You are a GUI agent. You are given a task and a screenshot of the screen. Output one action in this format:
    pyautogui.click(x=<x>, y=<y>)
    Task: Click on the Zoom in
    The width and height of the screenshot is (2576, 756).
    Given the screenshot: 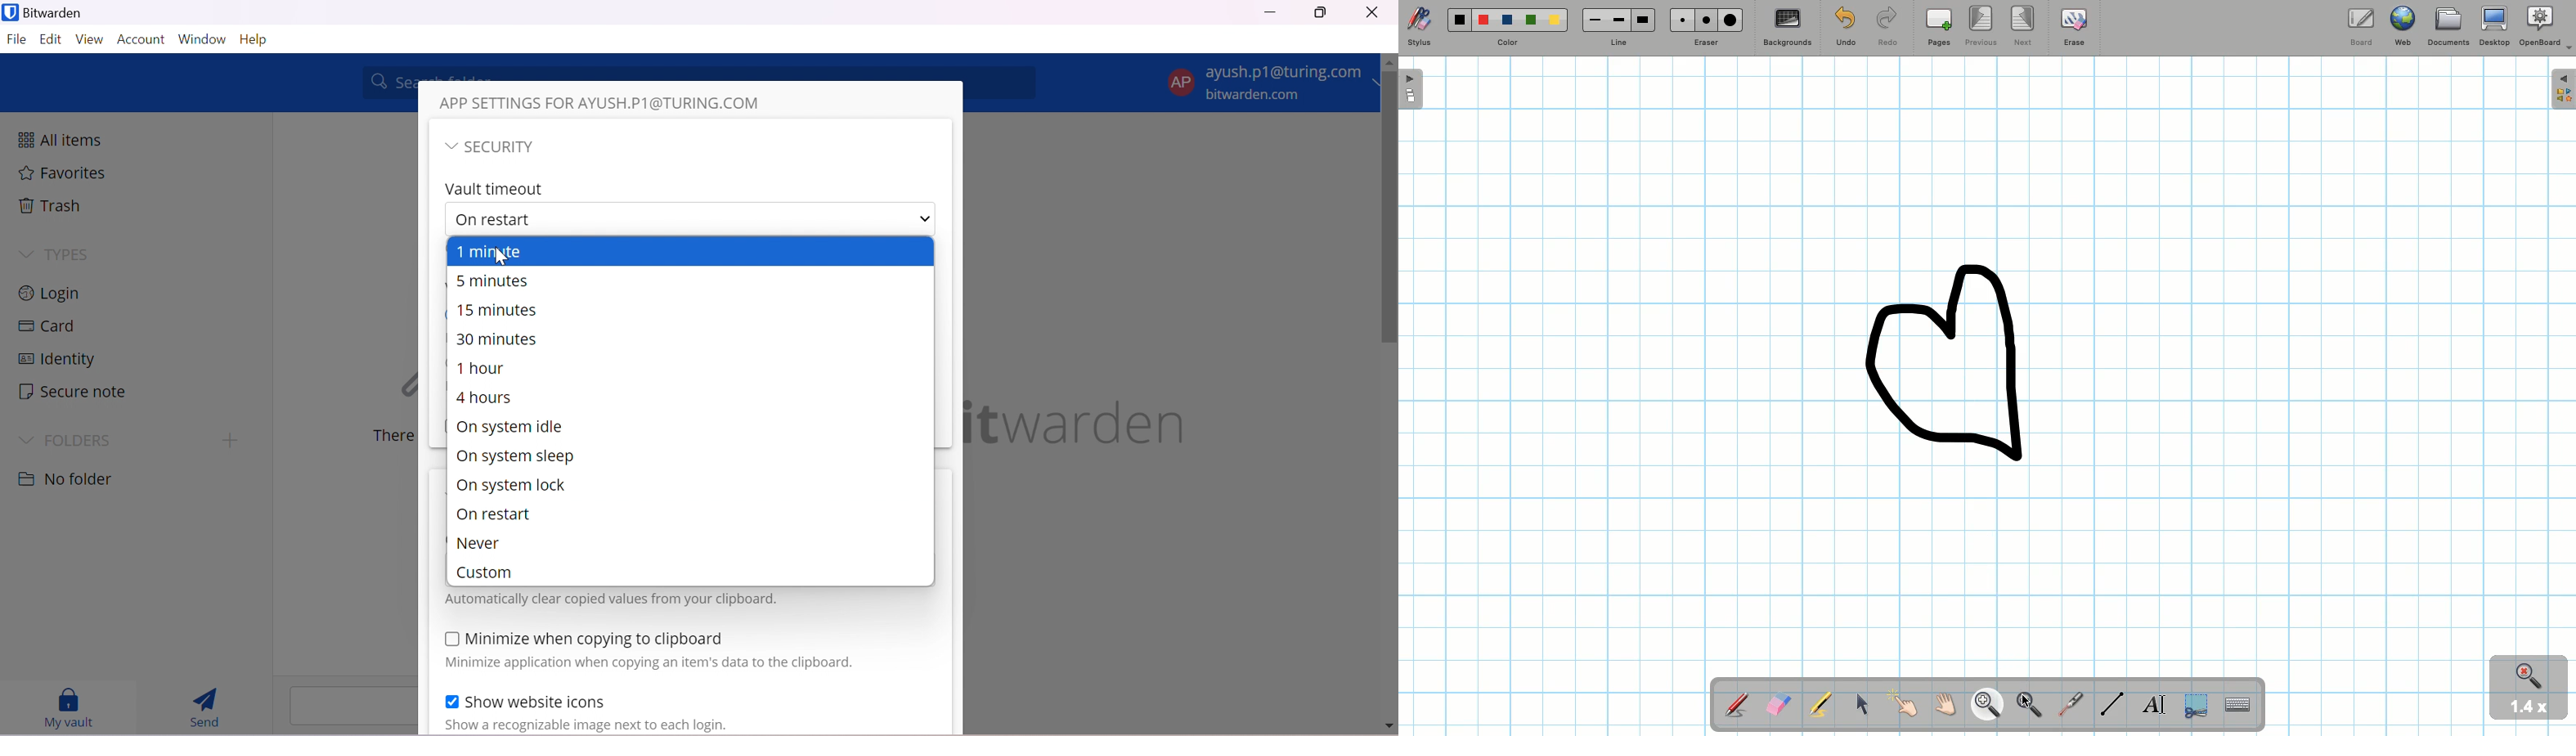 What is the action you would take?
    pyautogui.click(x=2533, y=675)
    